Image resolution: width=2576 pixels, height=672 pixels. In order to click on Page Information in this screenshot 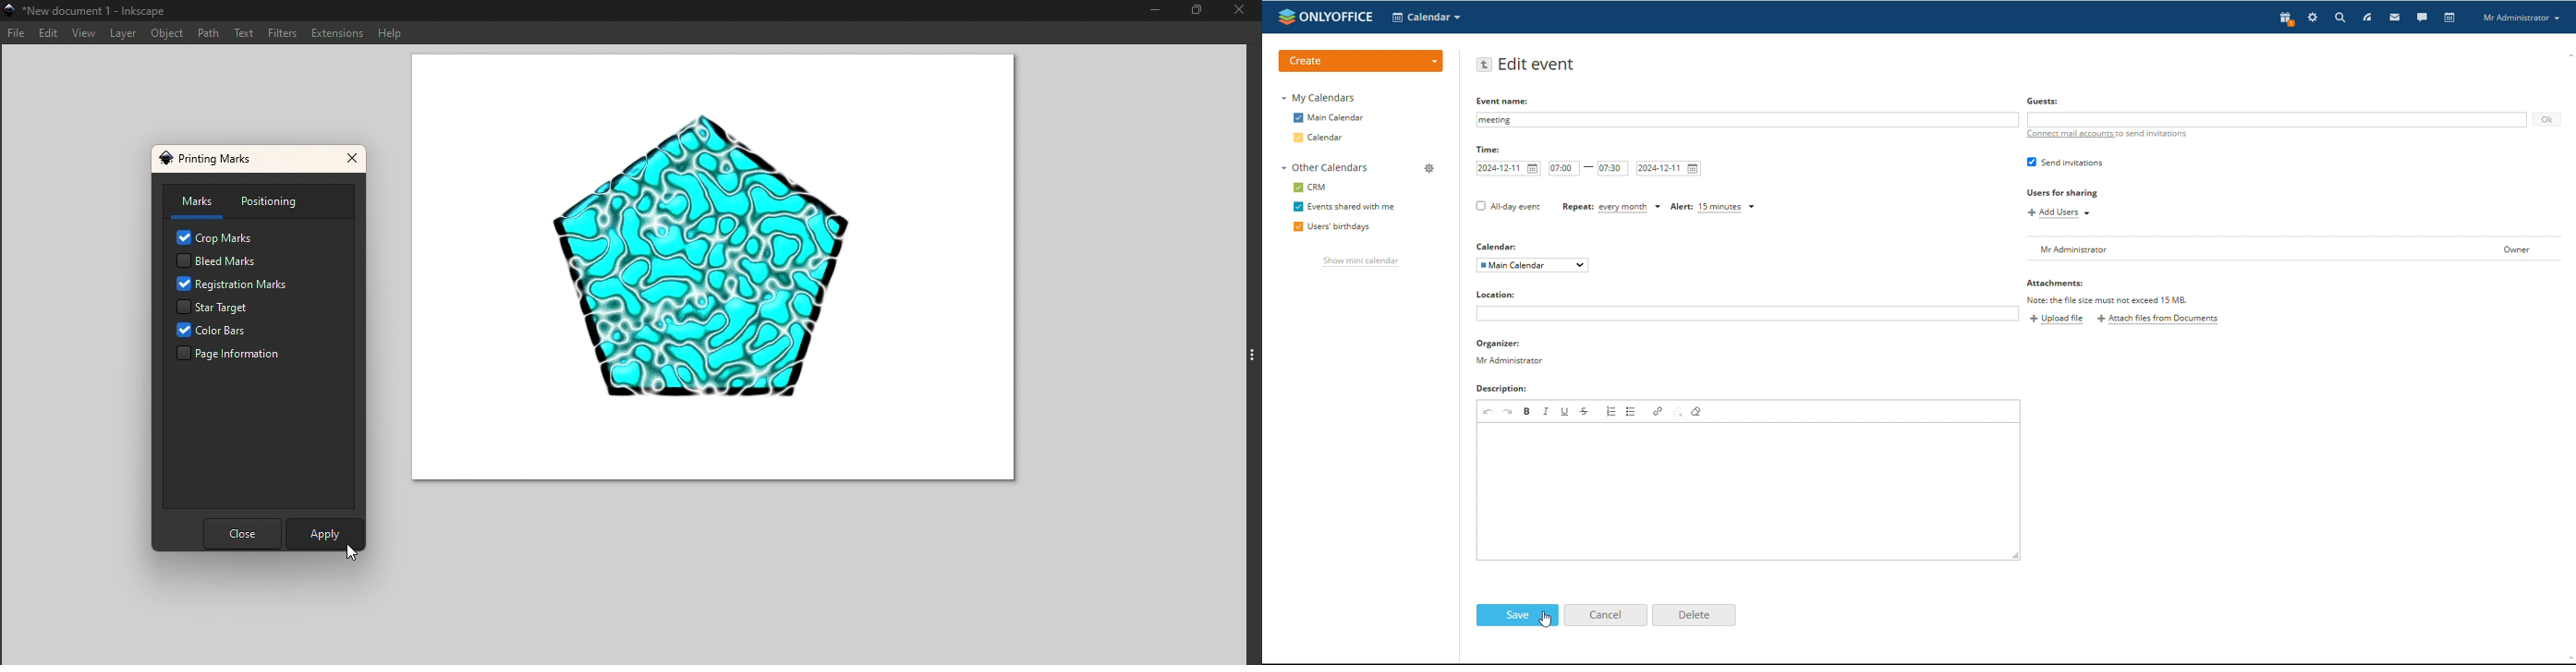, I will do `click(232, 356)`.